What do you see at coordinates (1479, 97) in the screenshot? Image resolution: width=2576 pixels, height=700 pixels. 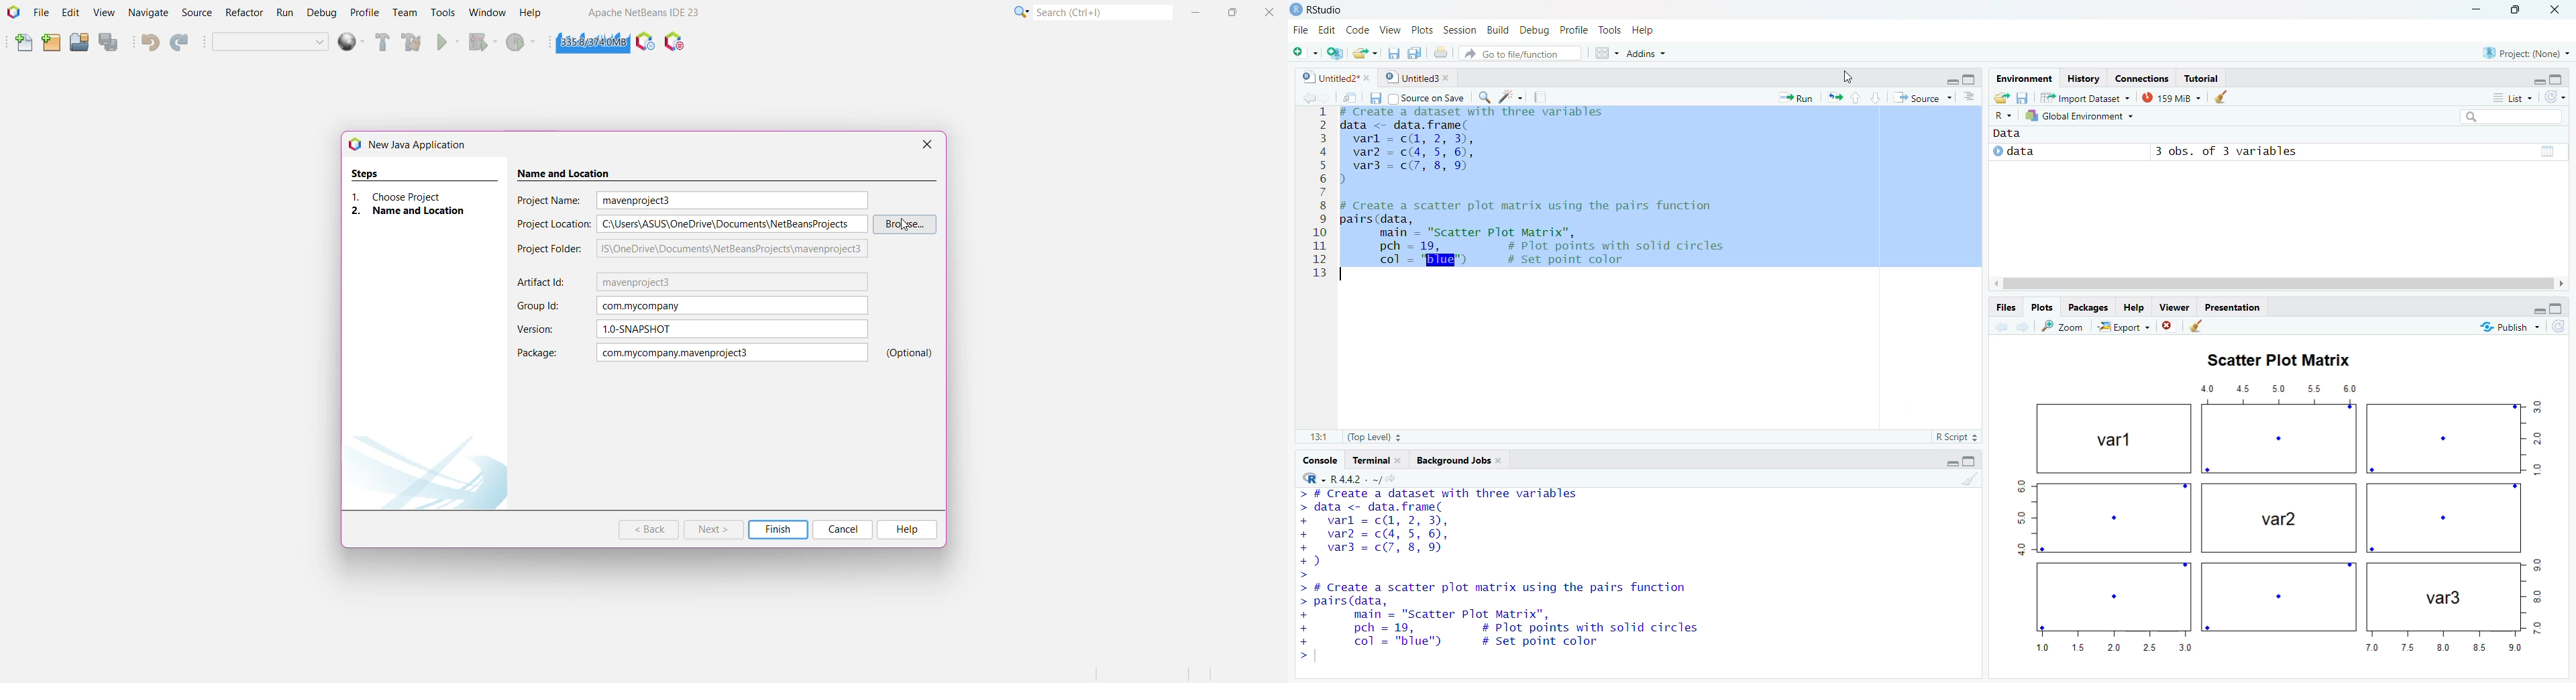 I see `Find replace` at bounding box center [1479, 97].